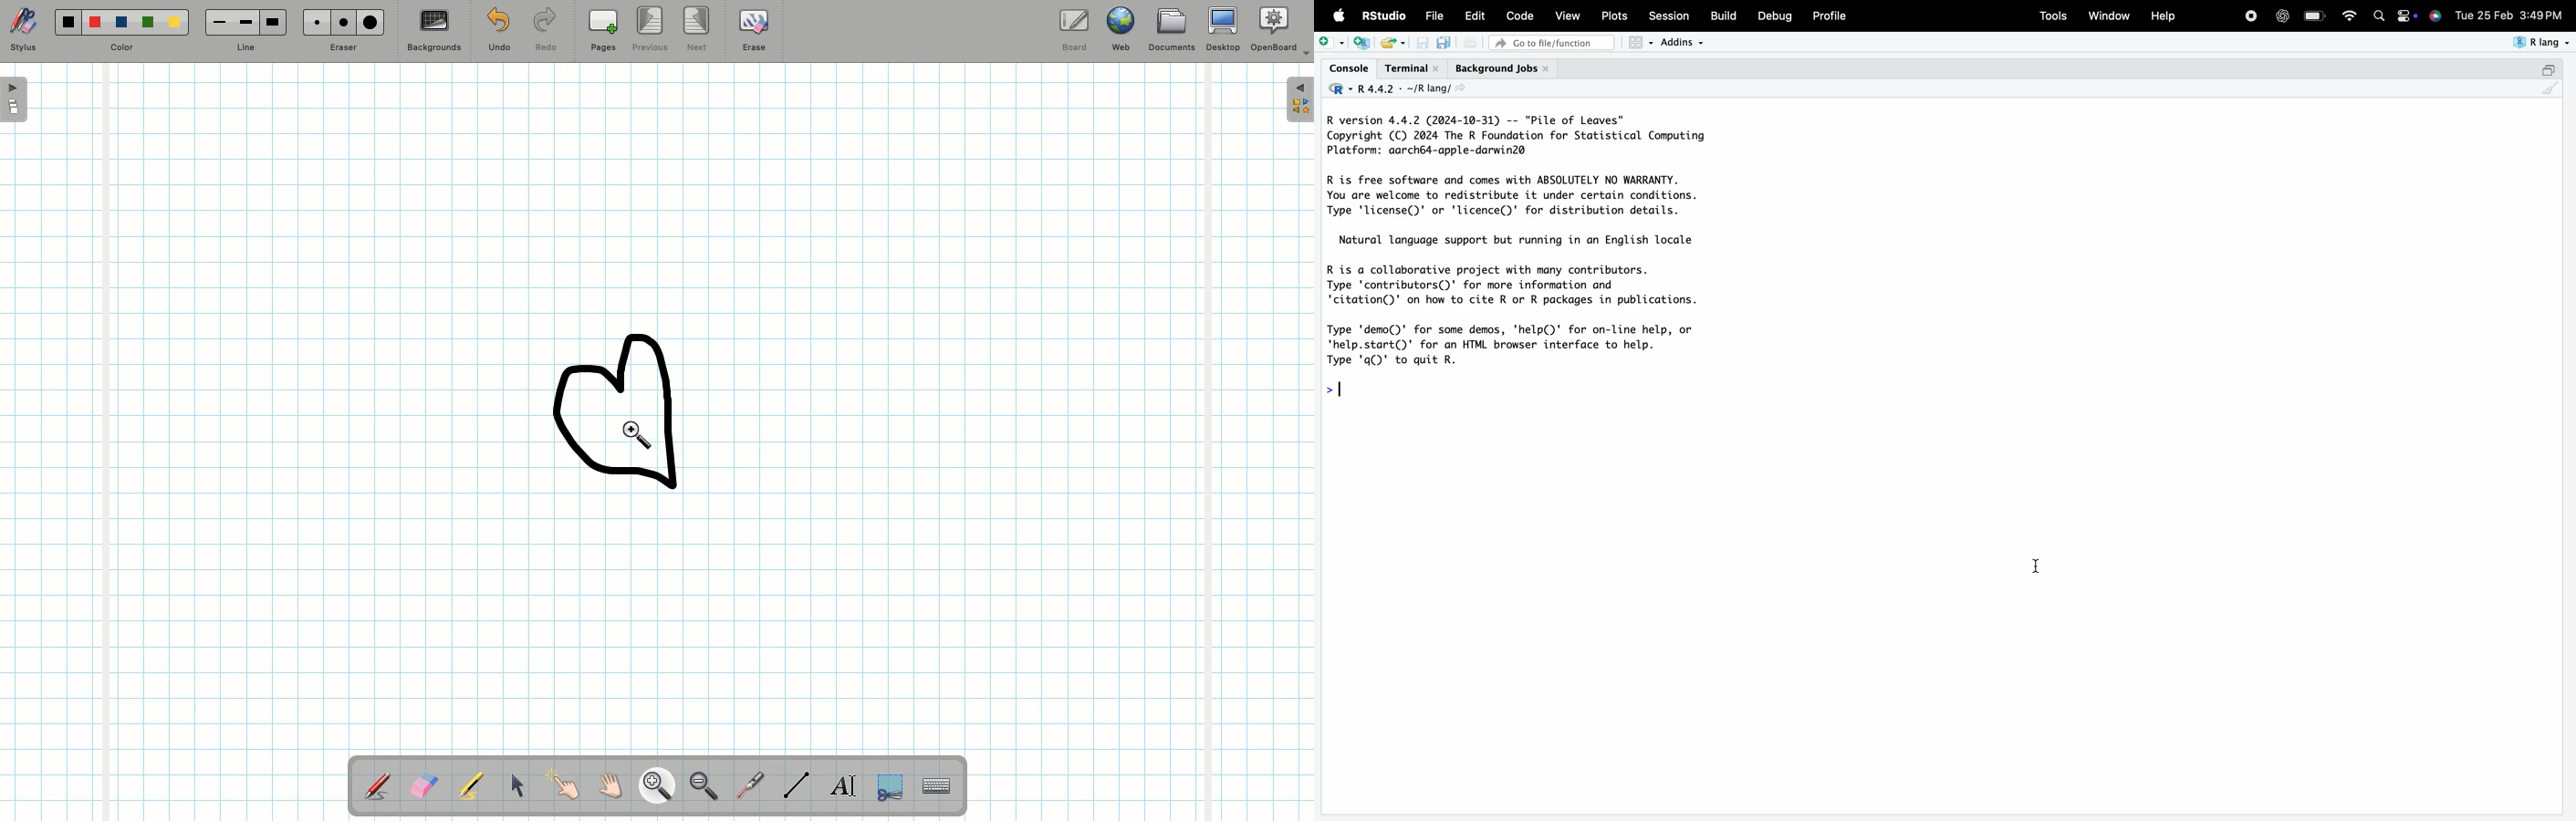 This screenshot has height=840, width=2576. I want to click on Background Jobs, so click(1502, 69).